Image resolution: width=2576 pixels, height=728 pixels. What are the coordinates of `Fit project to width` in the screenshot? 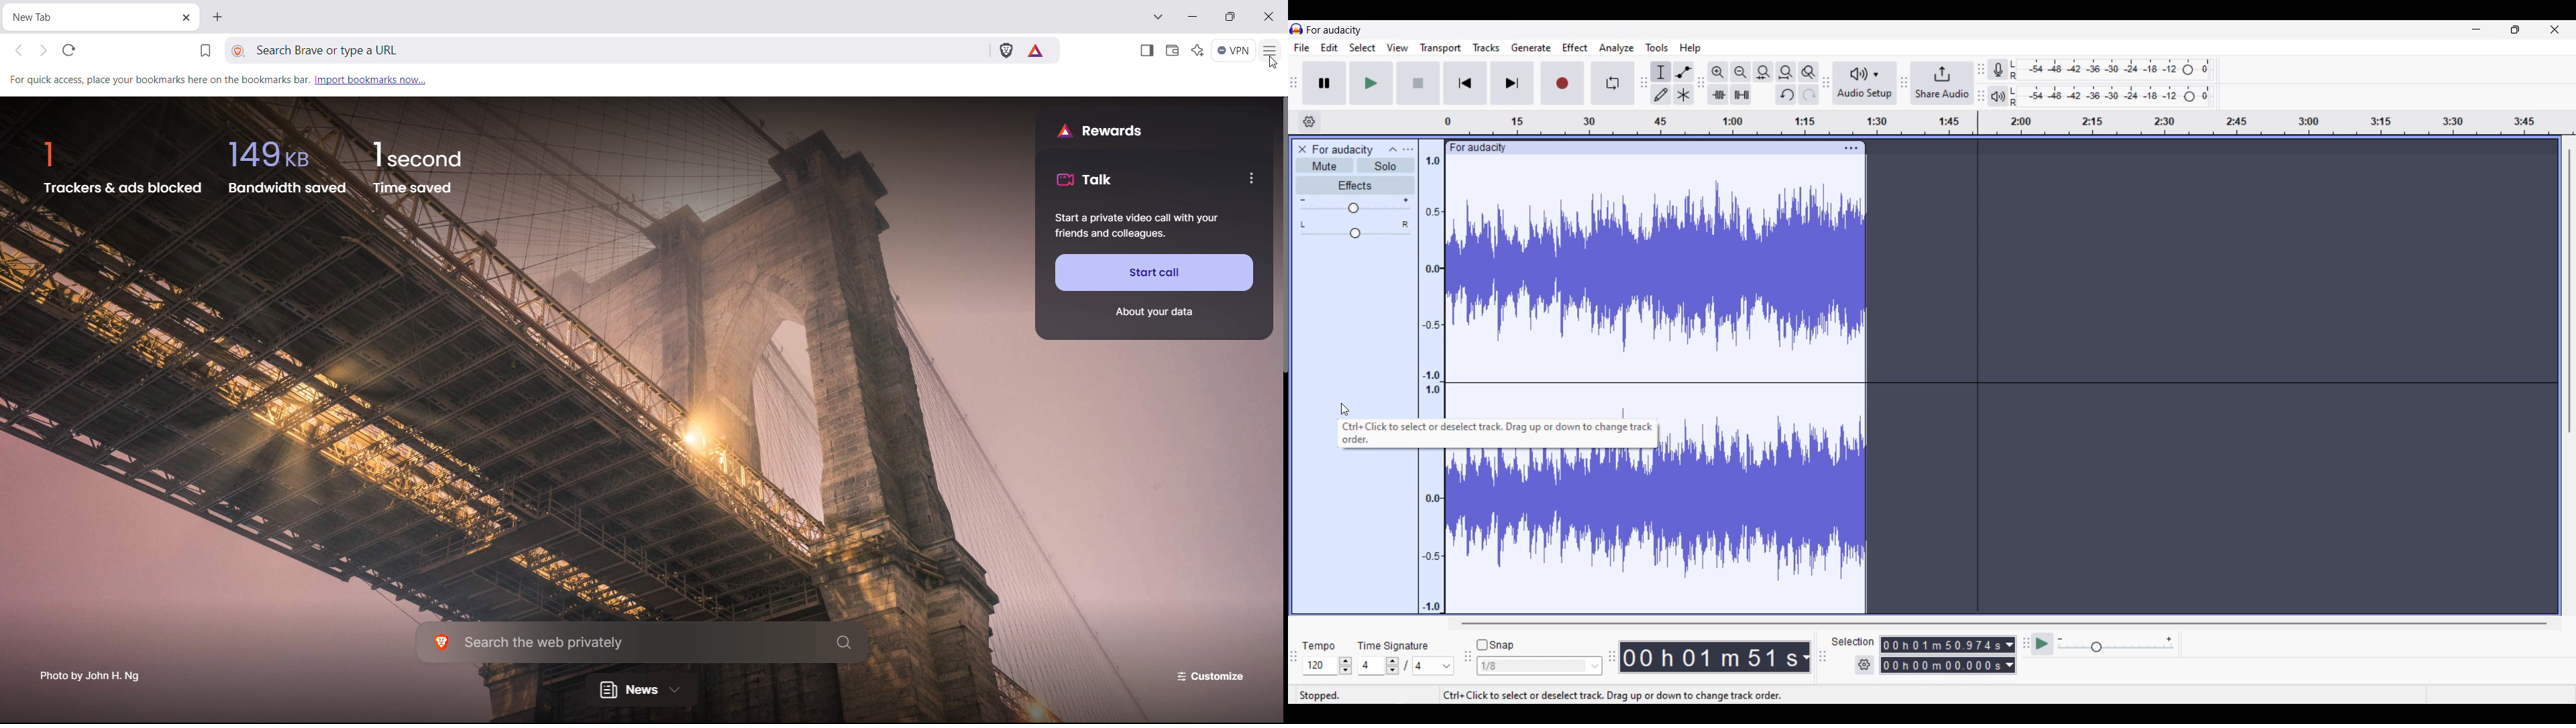 It's located at (1786, 72).